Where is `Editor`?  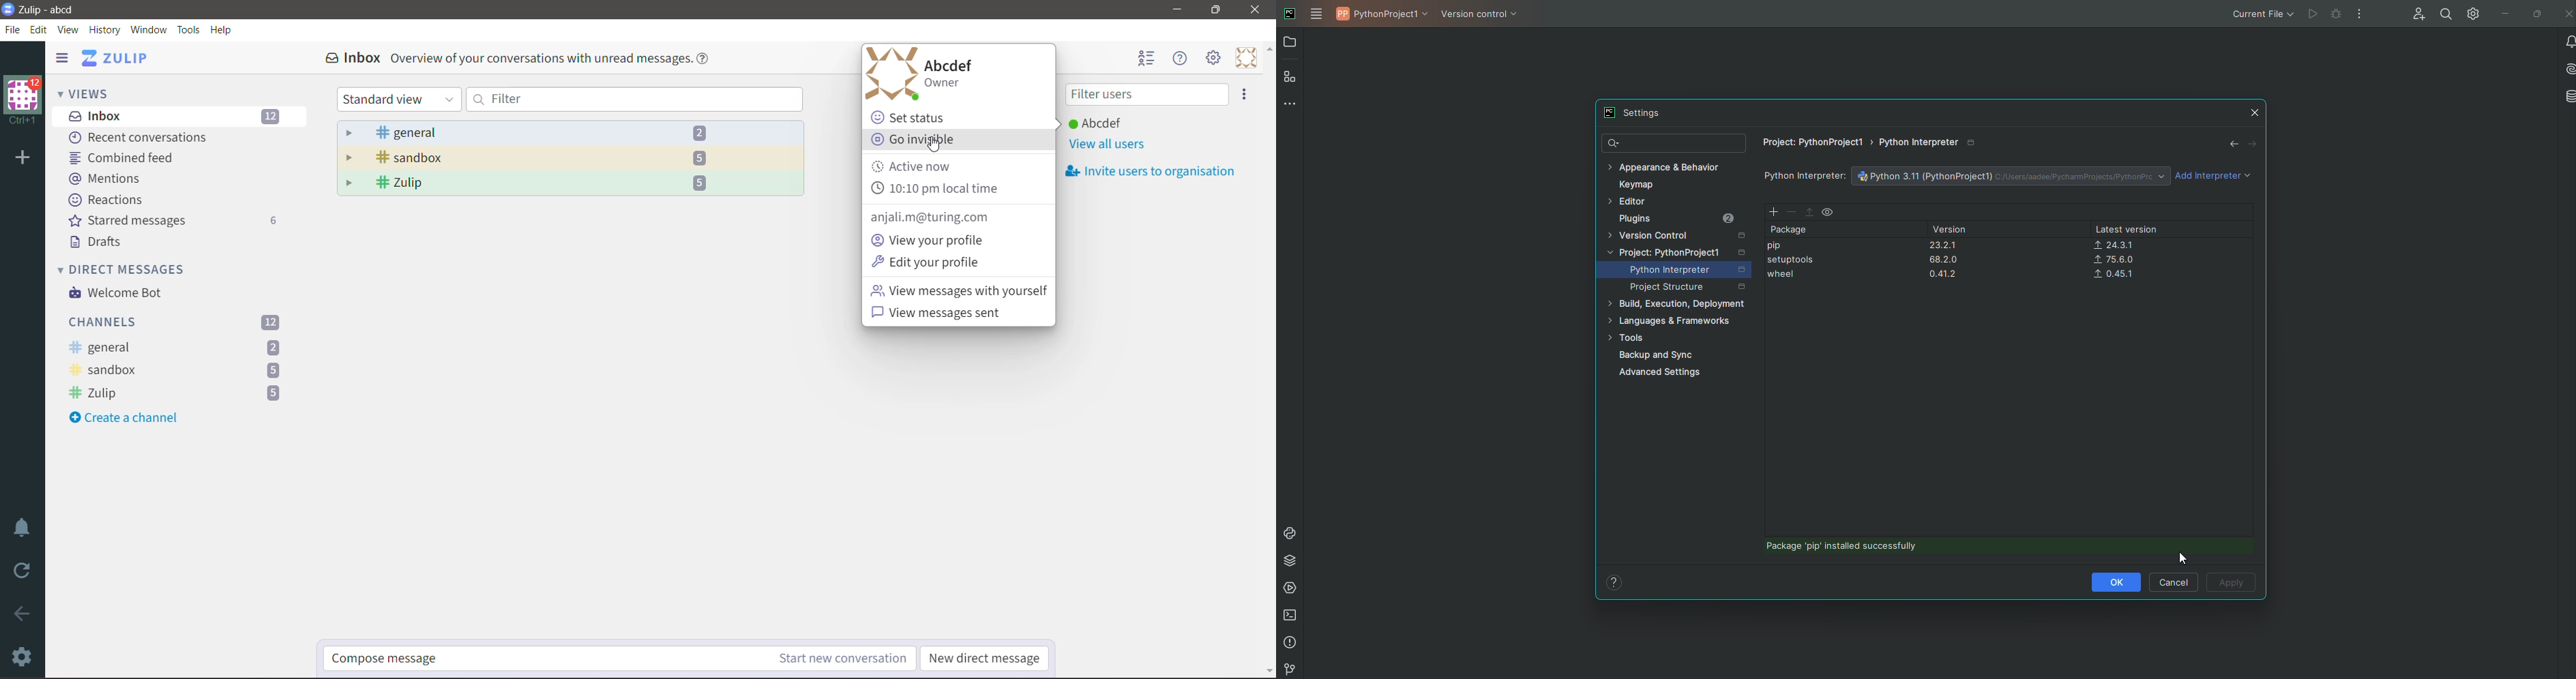 Editor is located at coordinates (1631, 201).